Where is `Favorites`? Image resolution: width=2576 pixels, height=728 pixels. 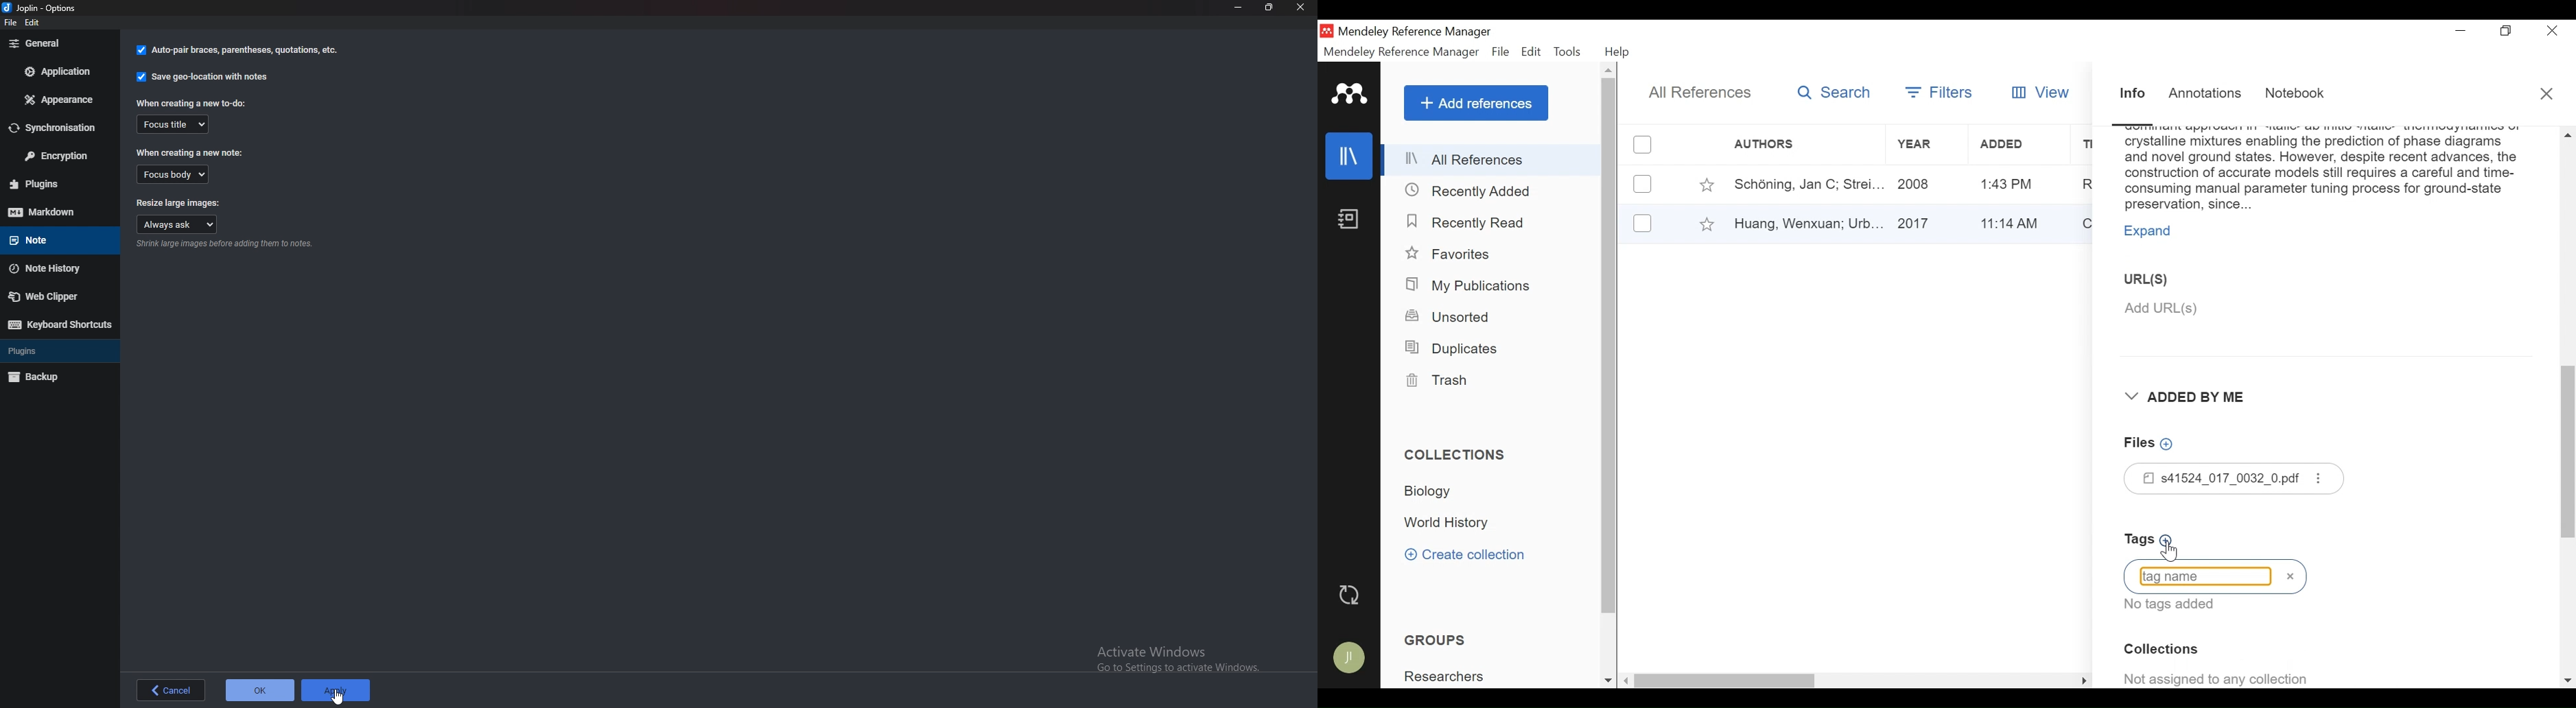 Favorites is located at coordinates (1453, 254).